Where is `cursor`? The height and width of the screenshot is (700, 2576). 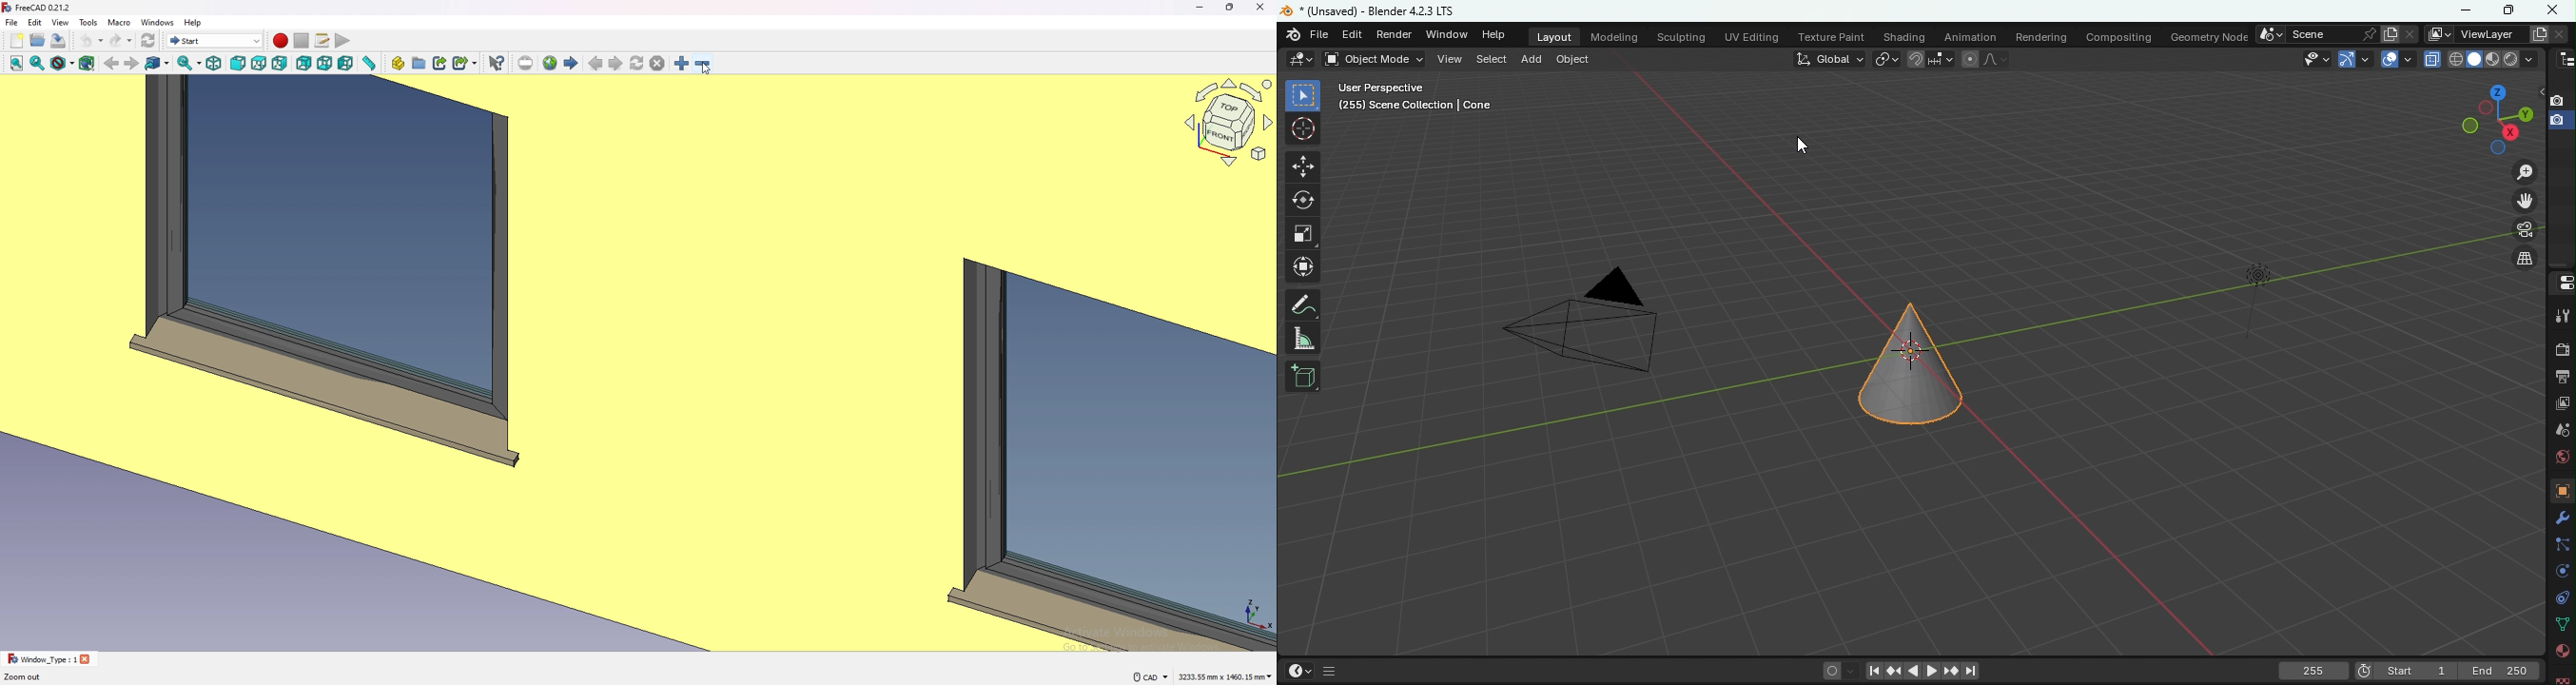
cursor is located at coordinates (707, 68).